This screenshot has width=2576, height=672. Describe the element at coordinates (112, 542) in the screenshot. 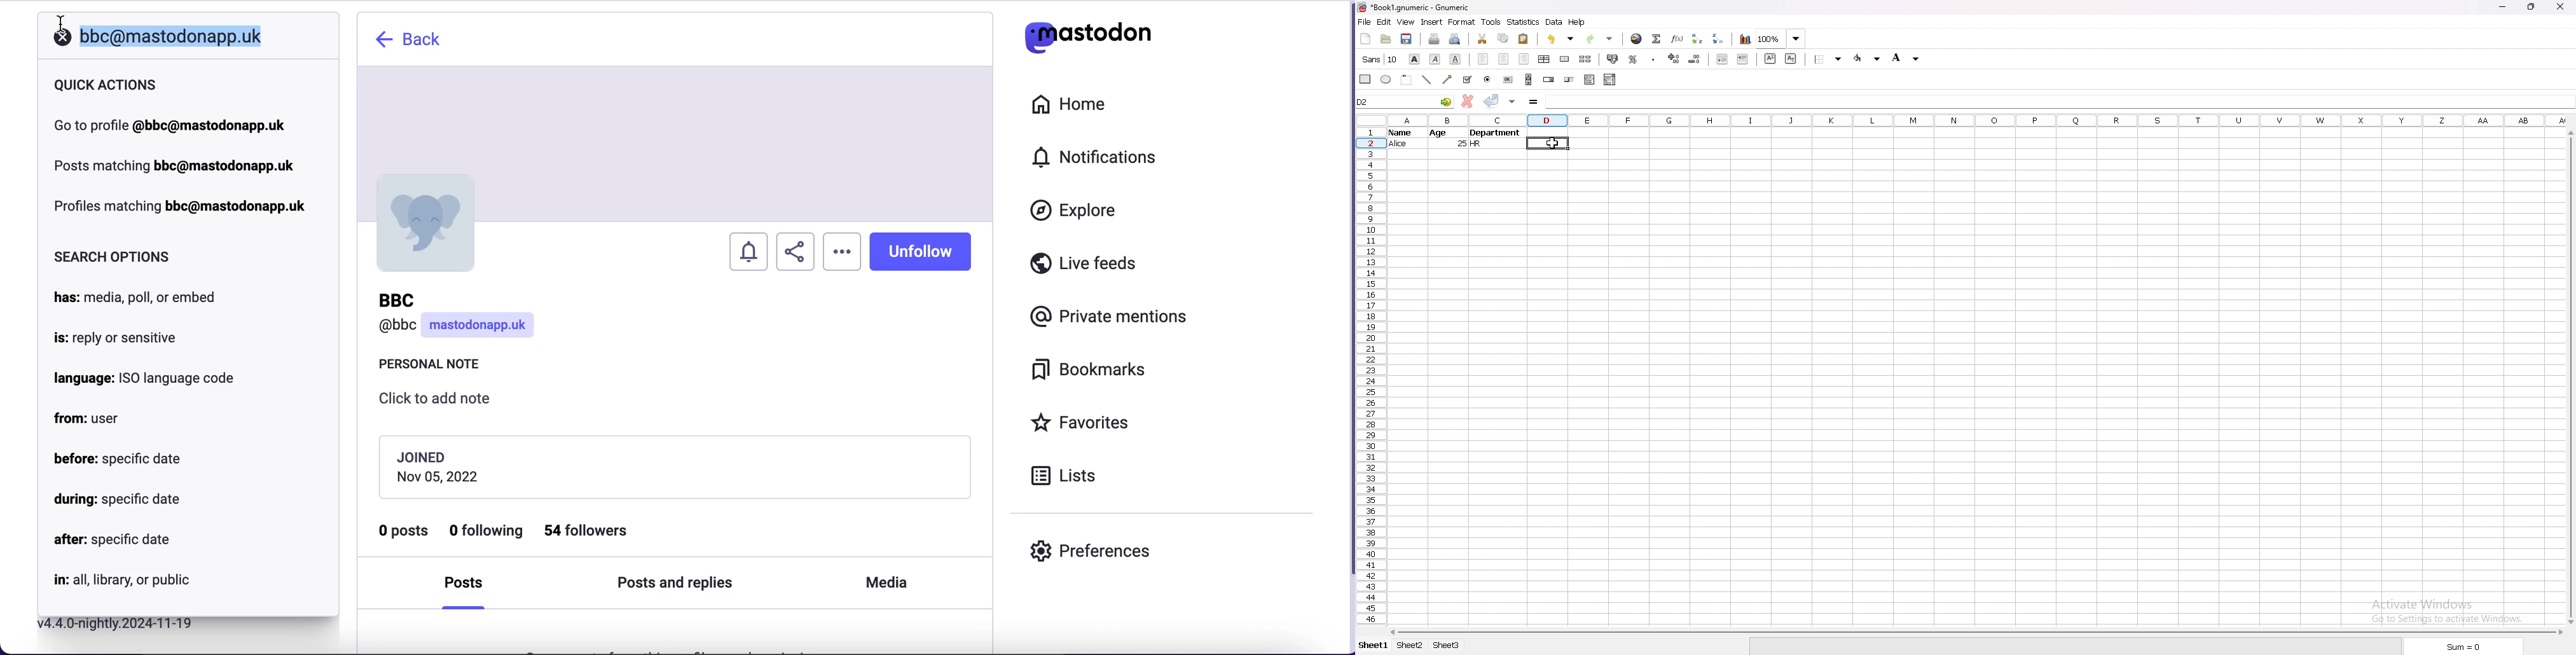

I see `after: specific date` at that location.